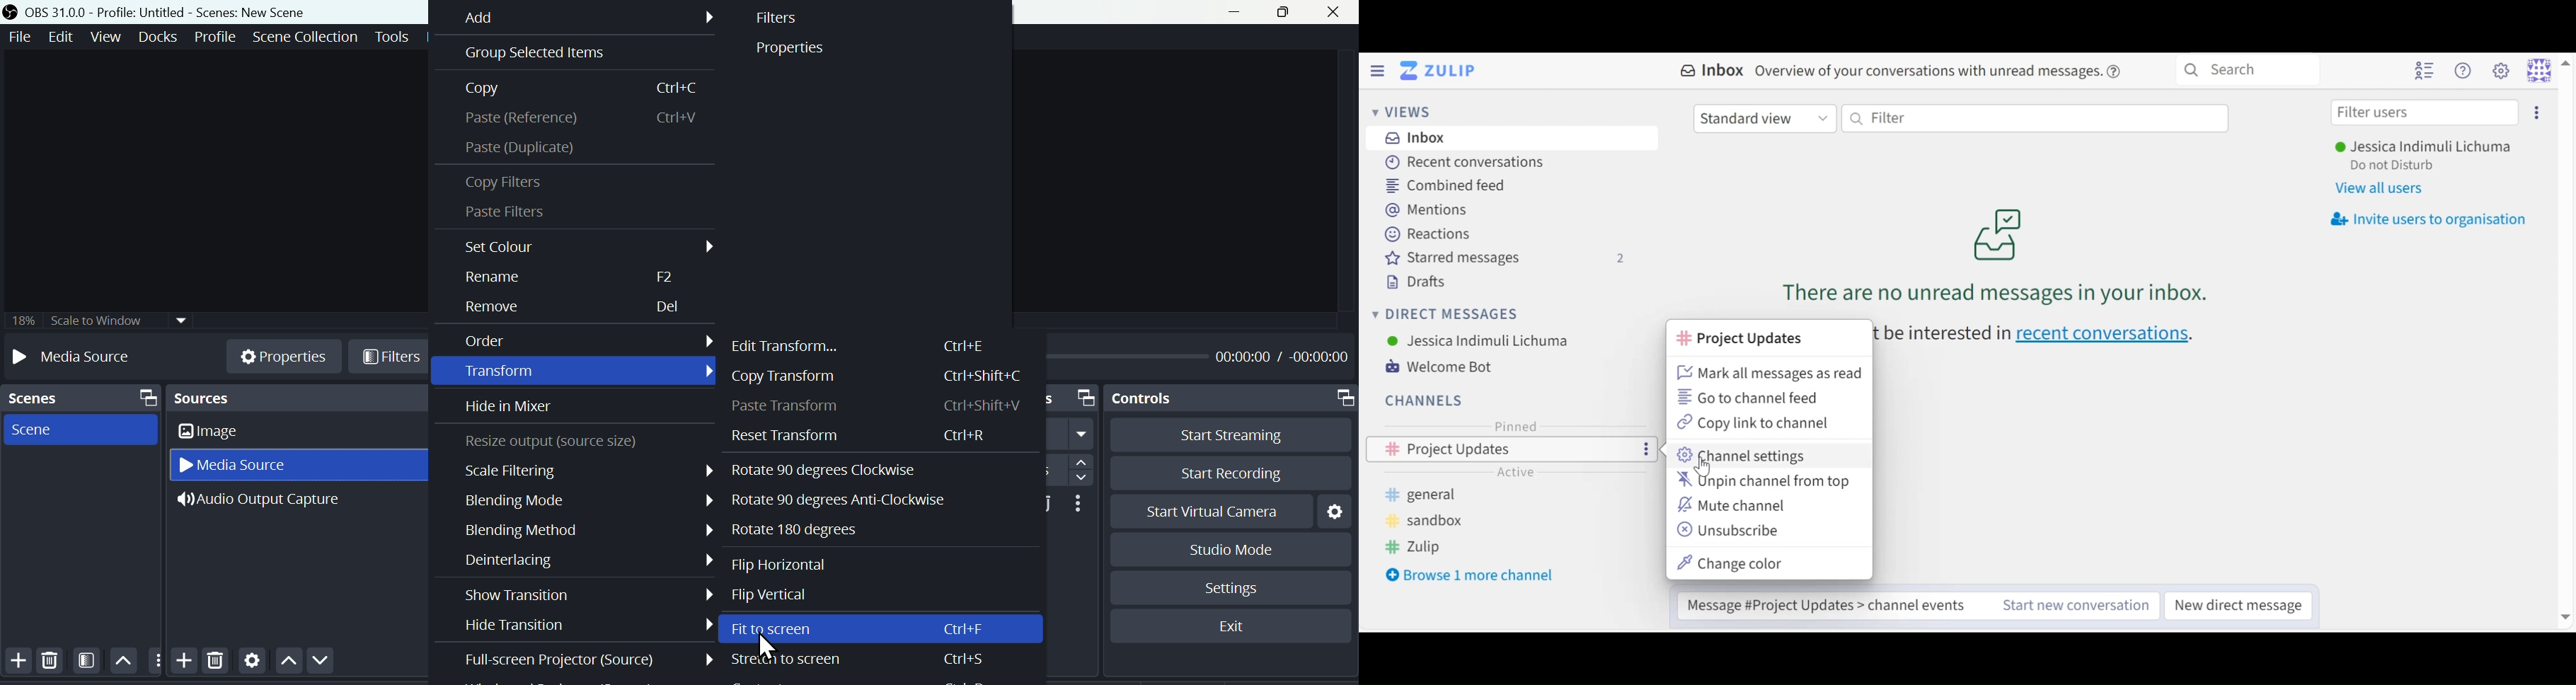 This screenshot has width=2576, height=700. I want to click on Blending mode, so click(586, 500).